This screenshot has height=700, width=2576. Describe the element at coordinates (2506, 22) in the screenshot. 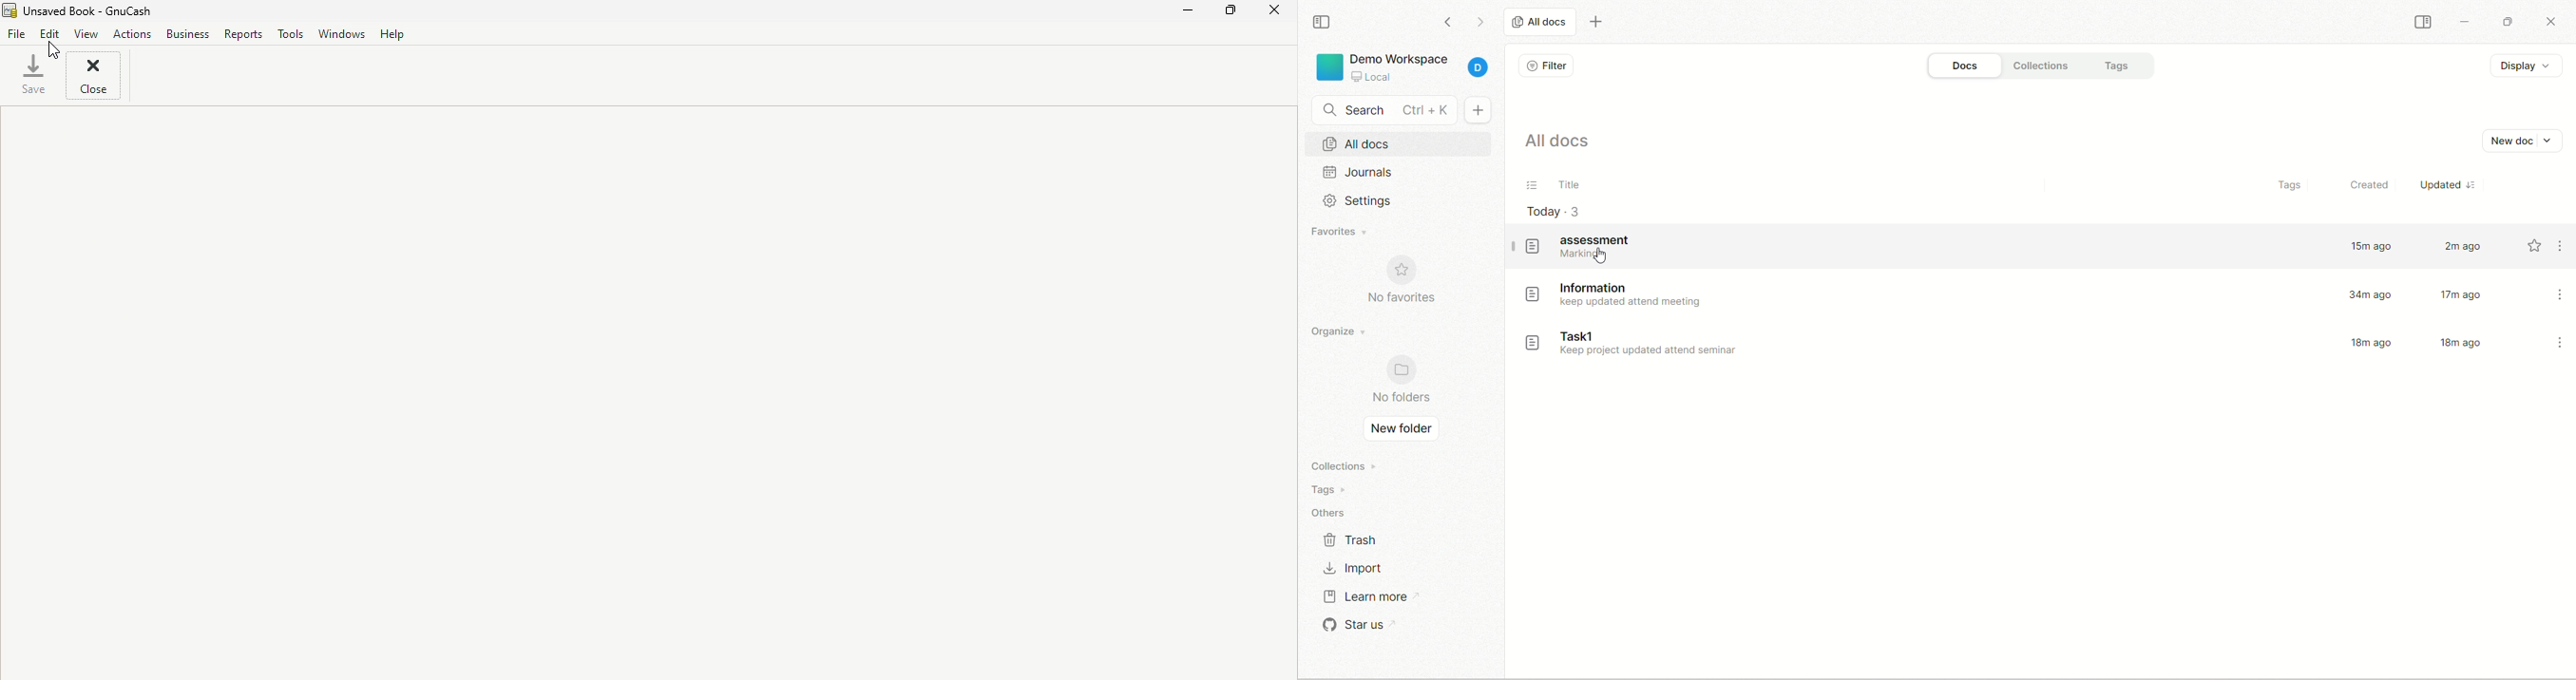

I see `maximize` at that location.